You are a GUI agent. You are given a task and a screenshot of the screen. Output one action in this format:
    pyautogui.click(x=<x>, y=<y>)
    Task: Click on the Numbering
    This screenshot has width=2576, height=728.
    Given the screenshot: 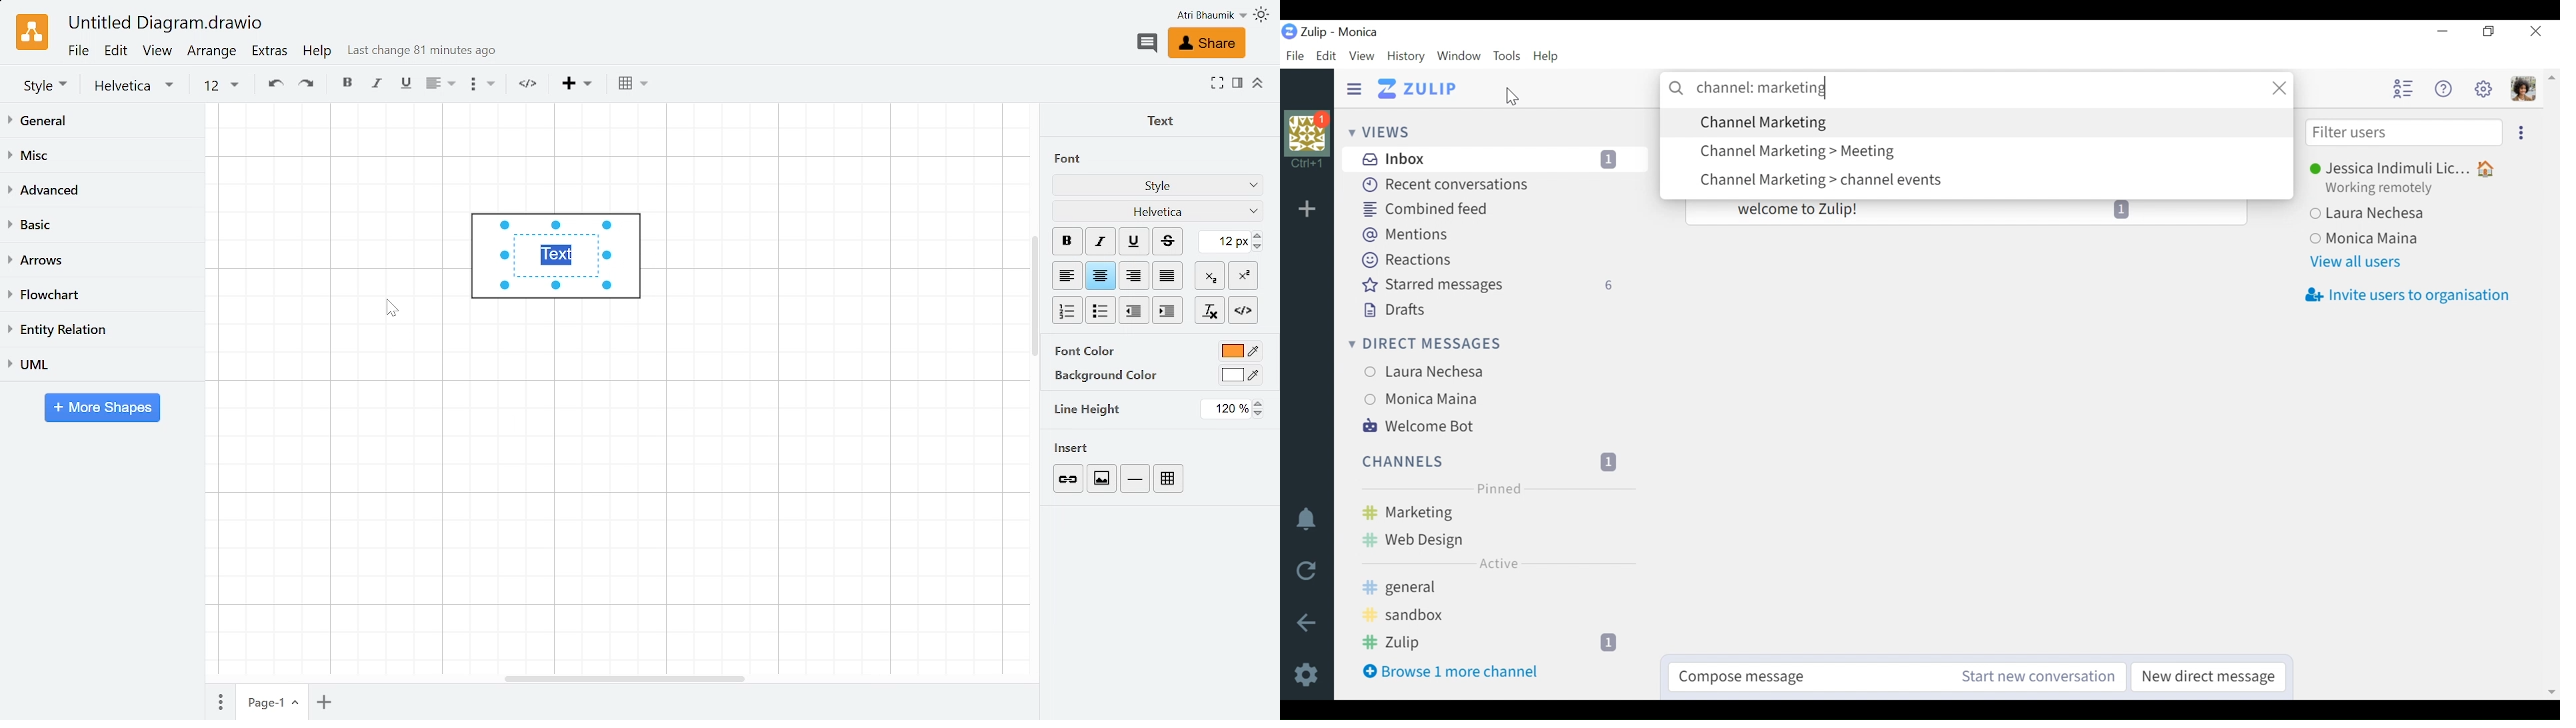 What is the action you would take?
    pyautogui.click(x=1068, y=311)
    